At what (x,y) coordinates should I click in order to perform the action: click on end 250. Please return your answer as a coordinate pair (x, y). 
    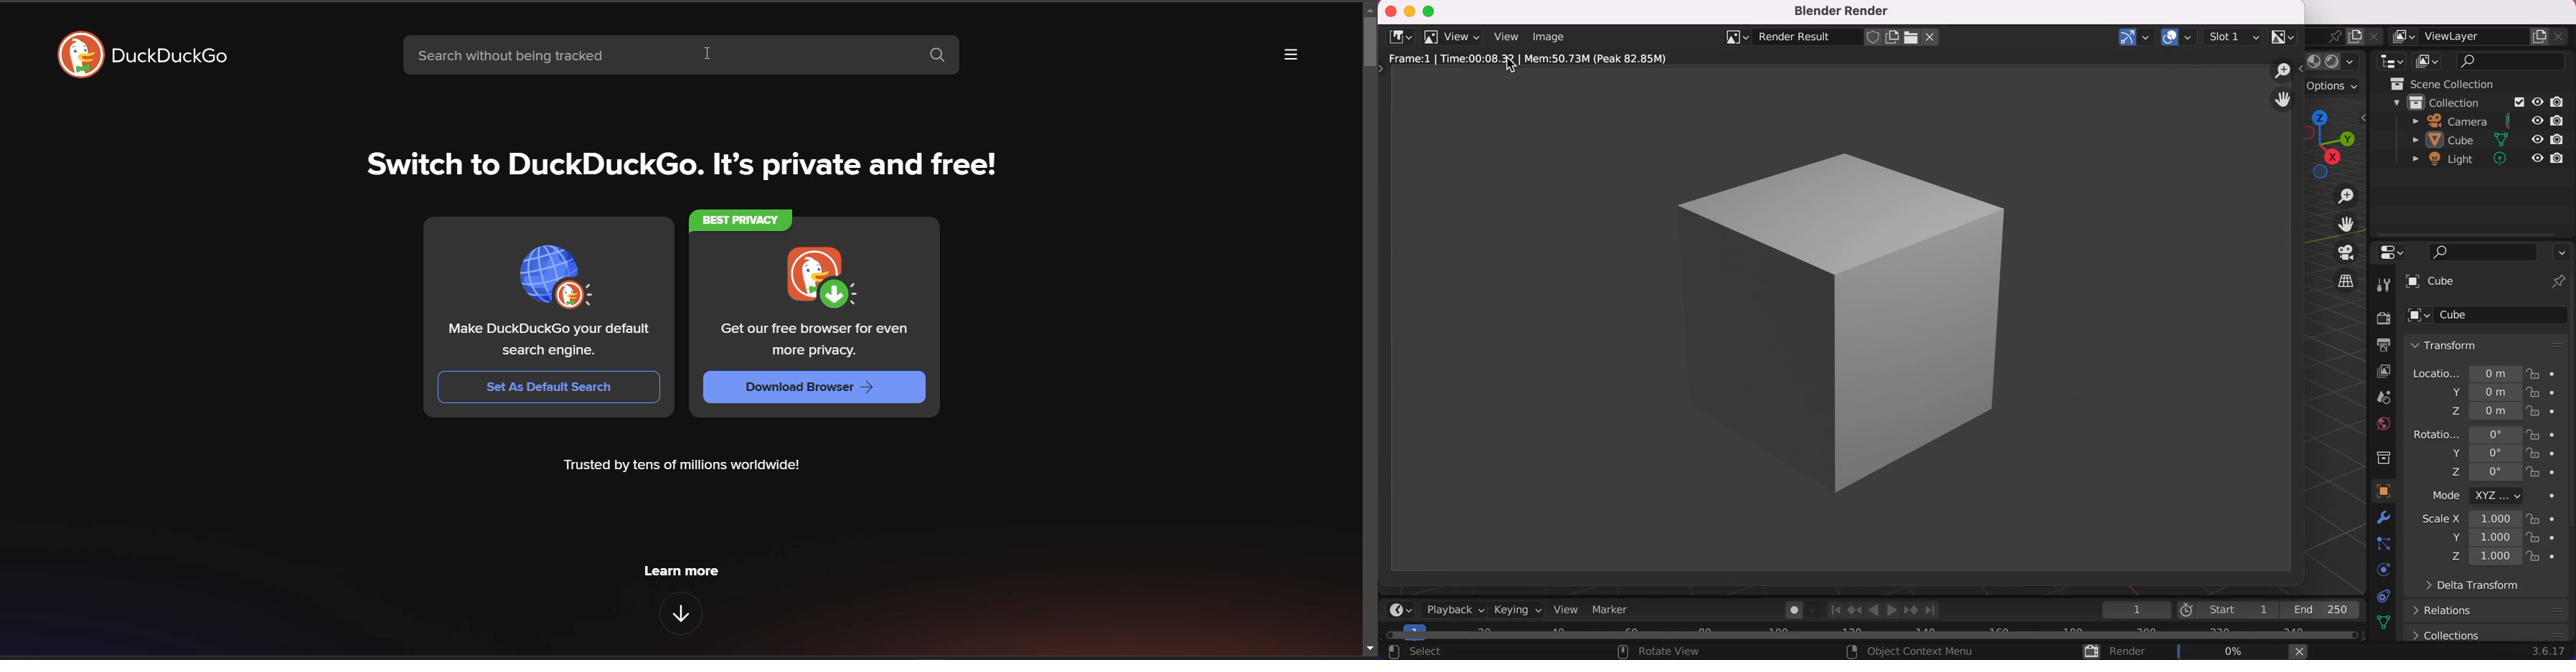
    Looking at the image, I should click on (2322, 610).